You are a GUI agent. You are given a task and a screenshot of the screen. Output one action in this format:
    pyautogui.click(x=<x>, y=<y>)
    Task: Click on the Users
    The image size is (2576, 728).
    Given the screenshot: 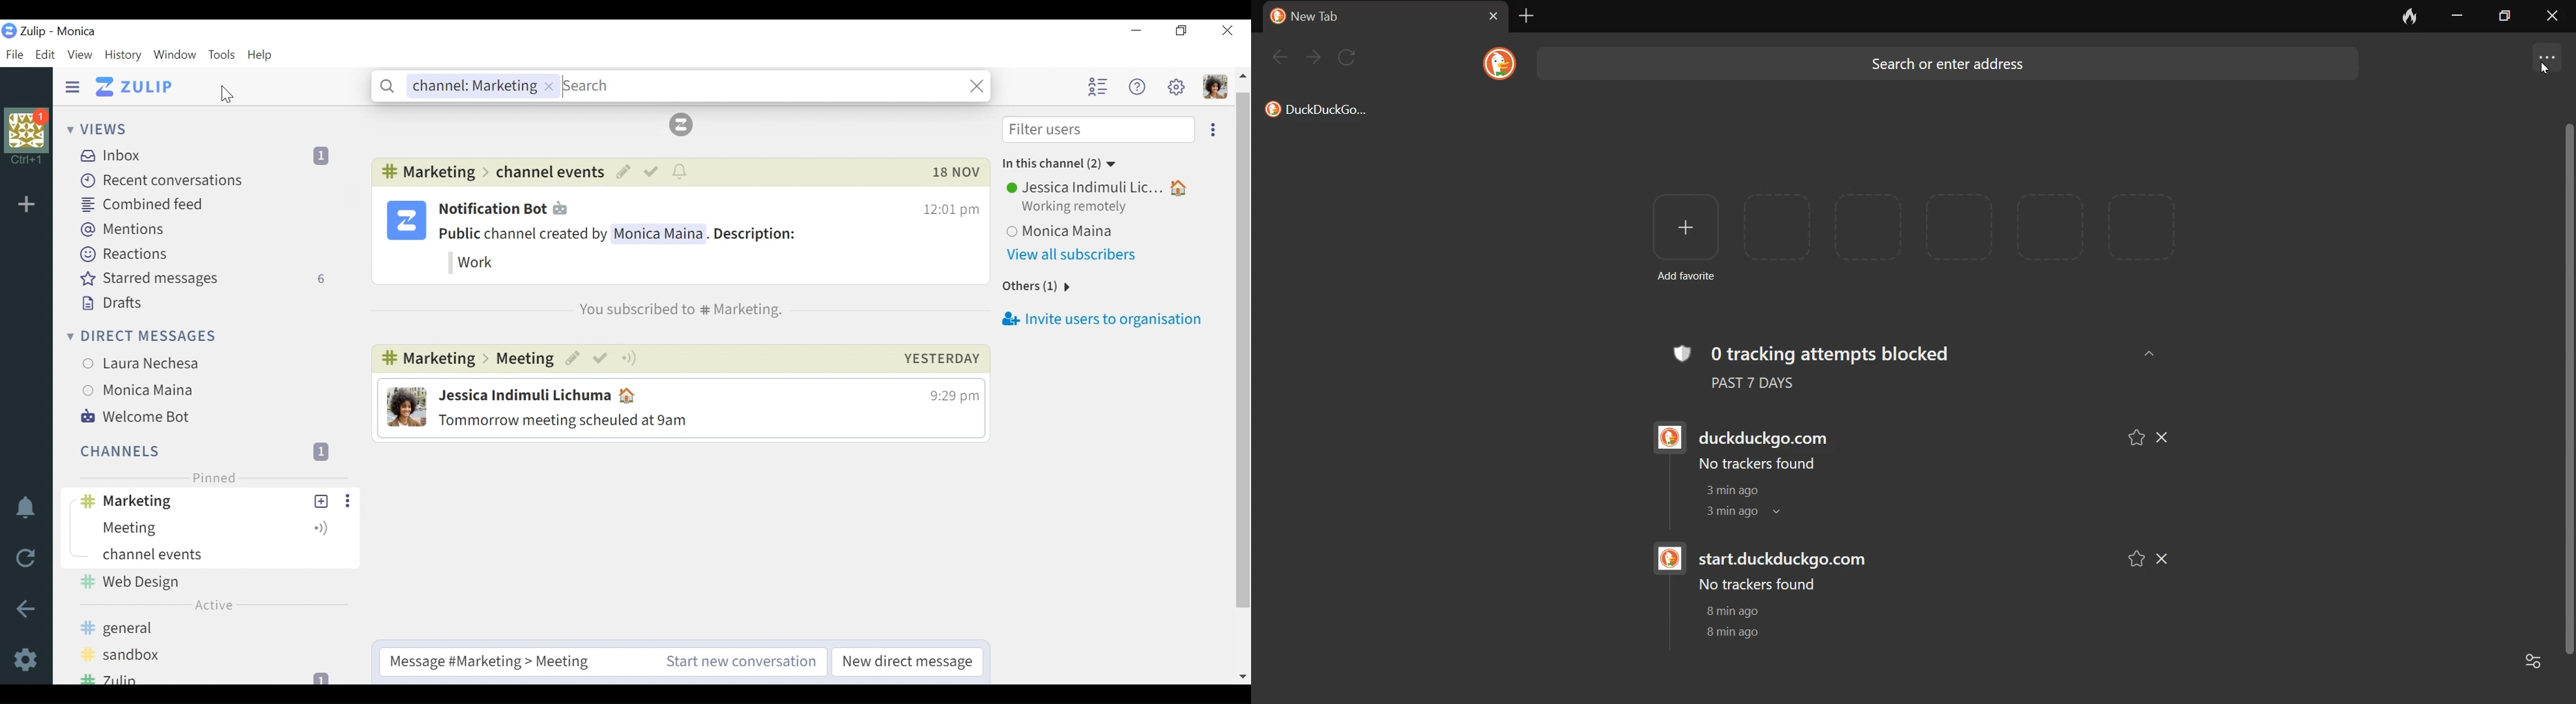 What is the action you would take?
    pyautogui.click(x=1099, y=208)
    